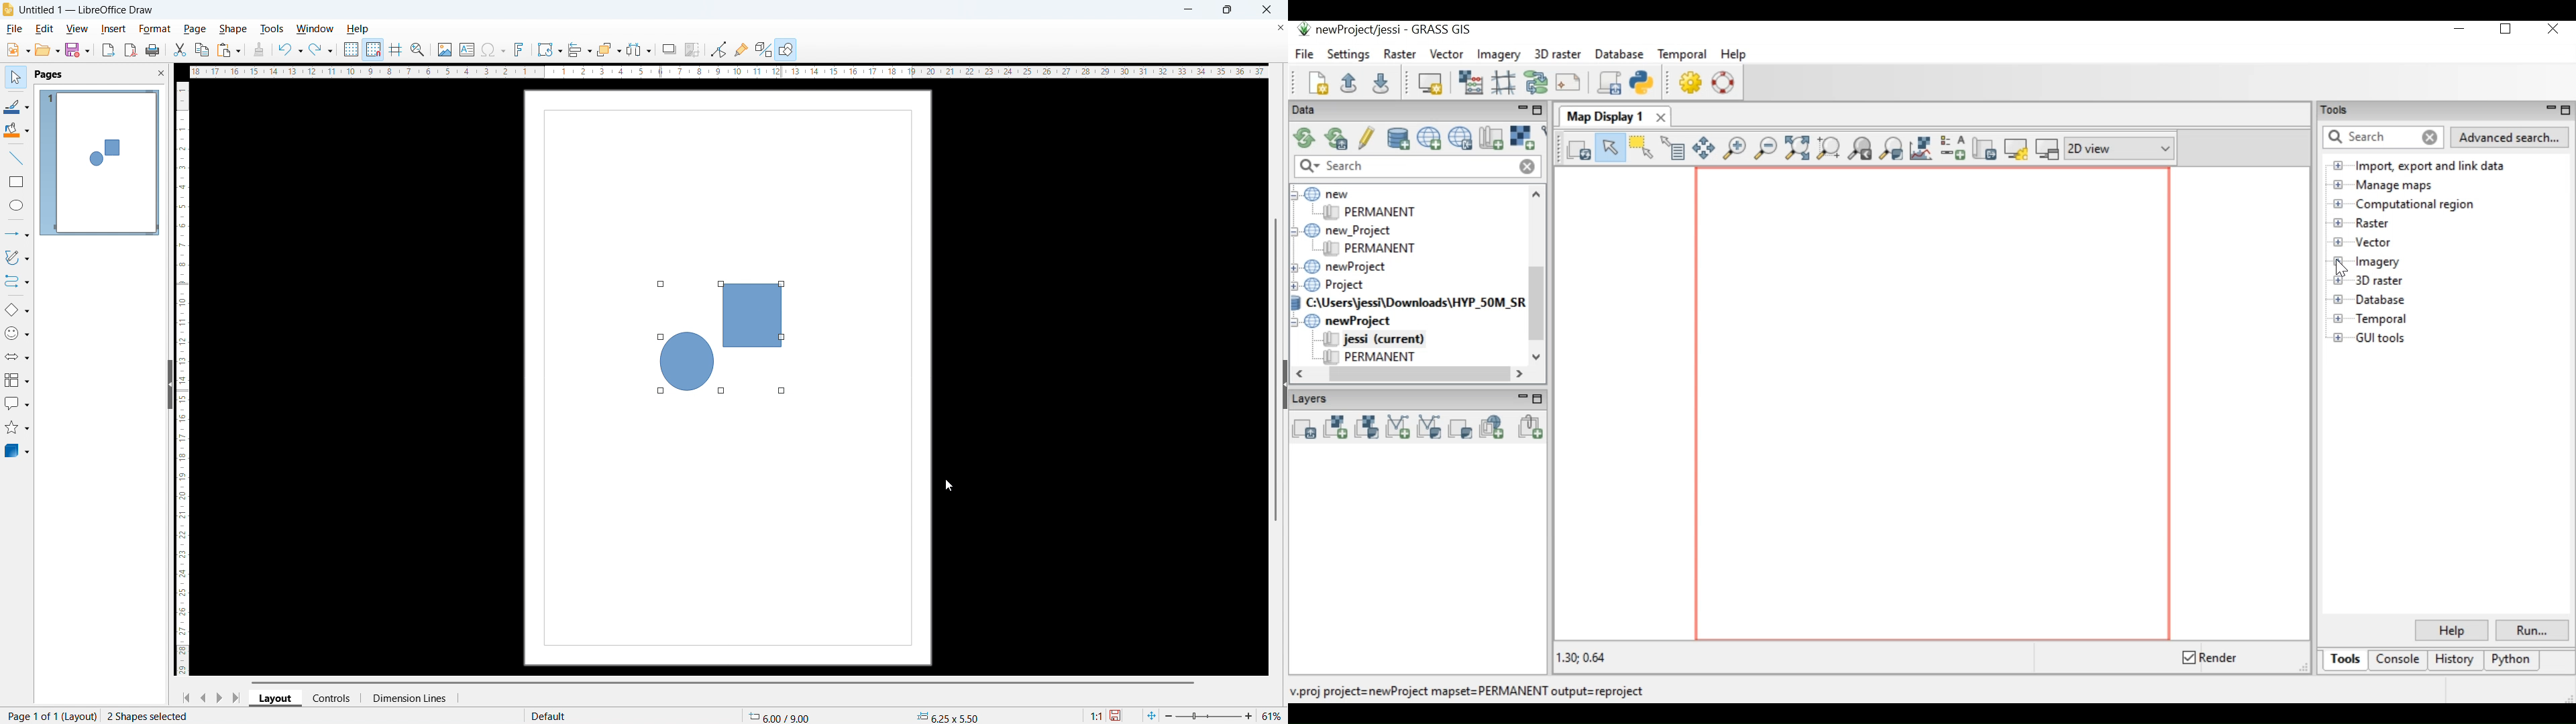  Describe the element at coordinates (1229, 10) in the screenshot. I see `maximize` at that location.